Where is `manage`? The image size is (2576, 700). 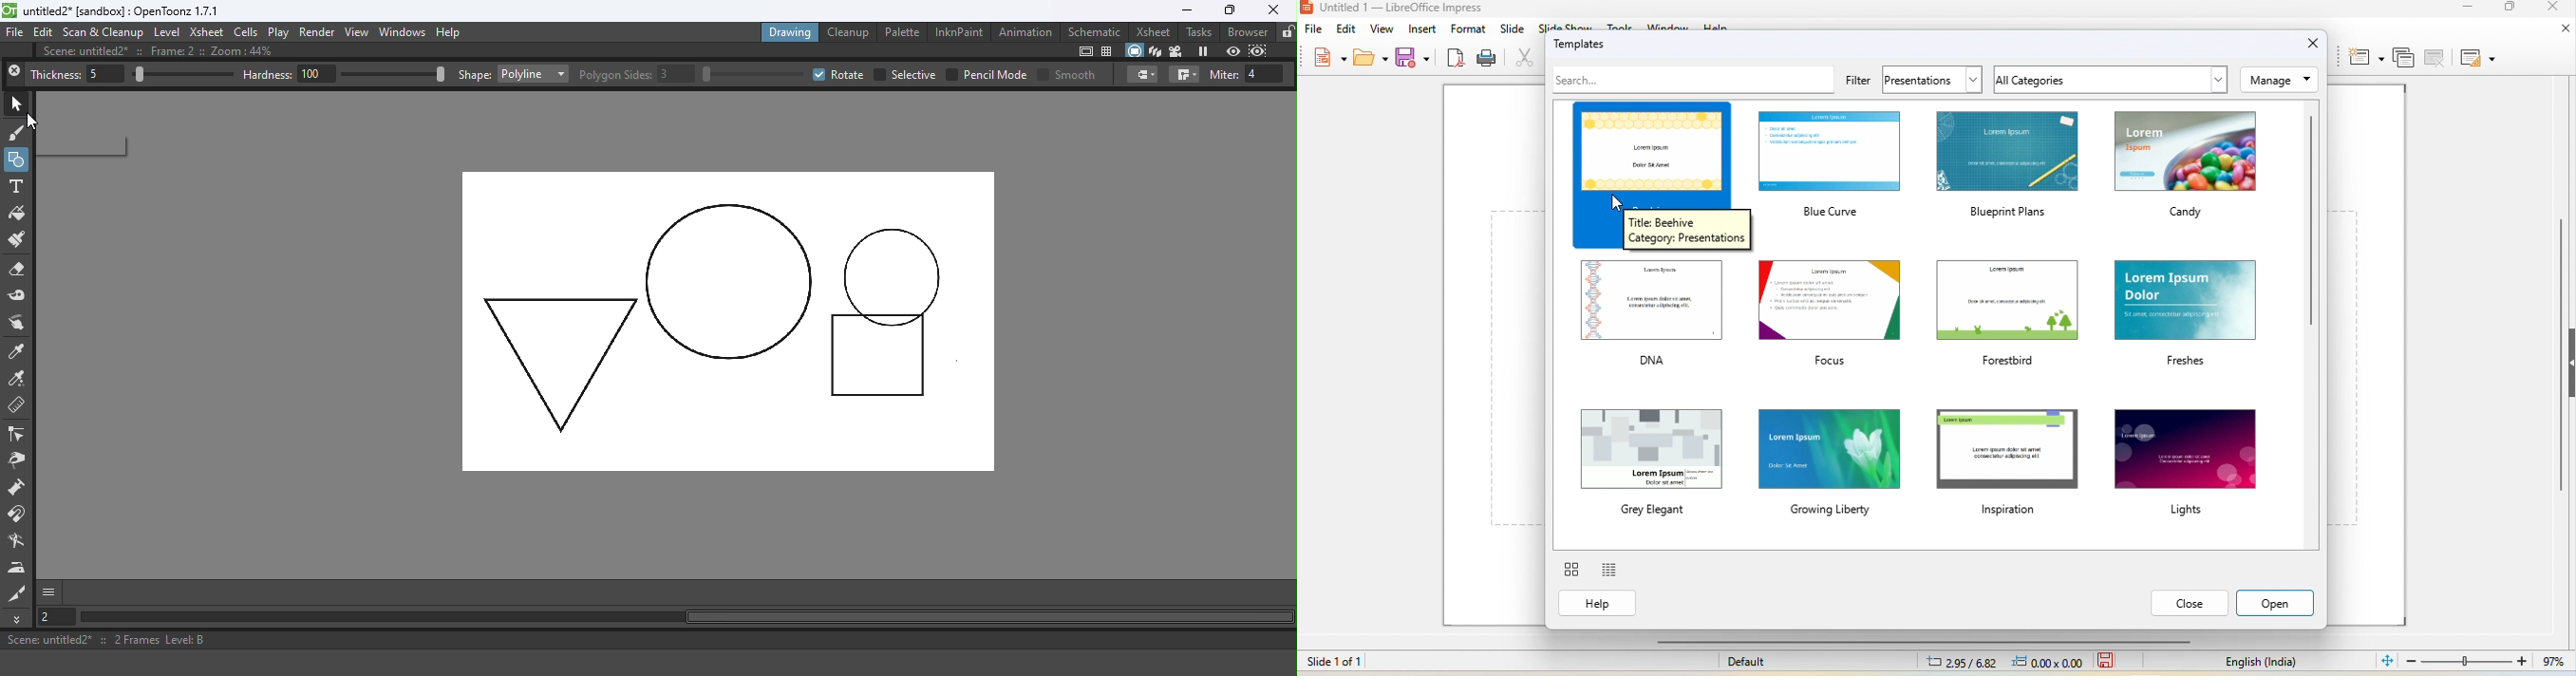 manage is located at coordinates (2278, 80).